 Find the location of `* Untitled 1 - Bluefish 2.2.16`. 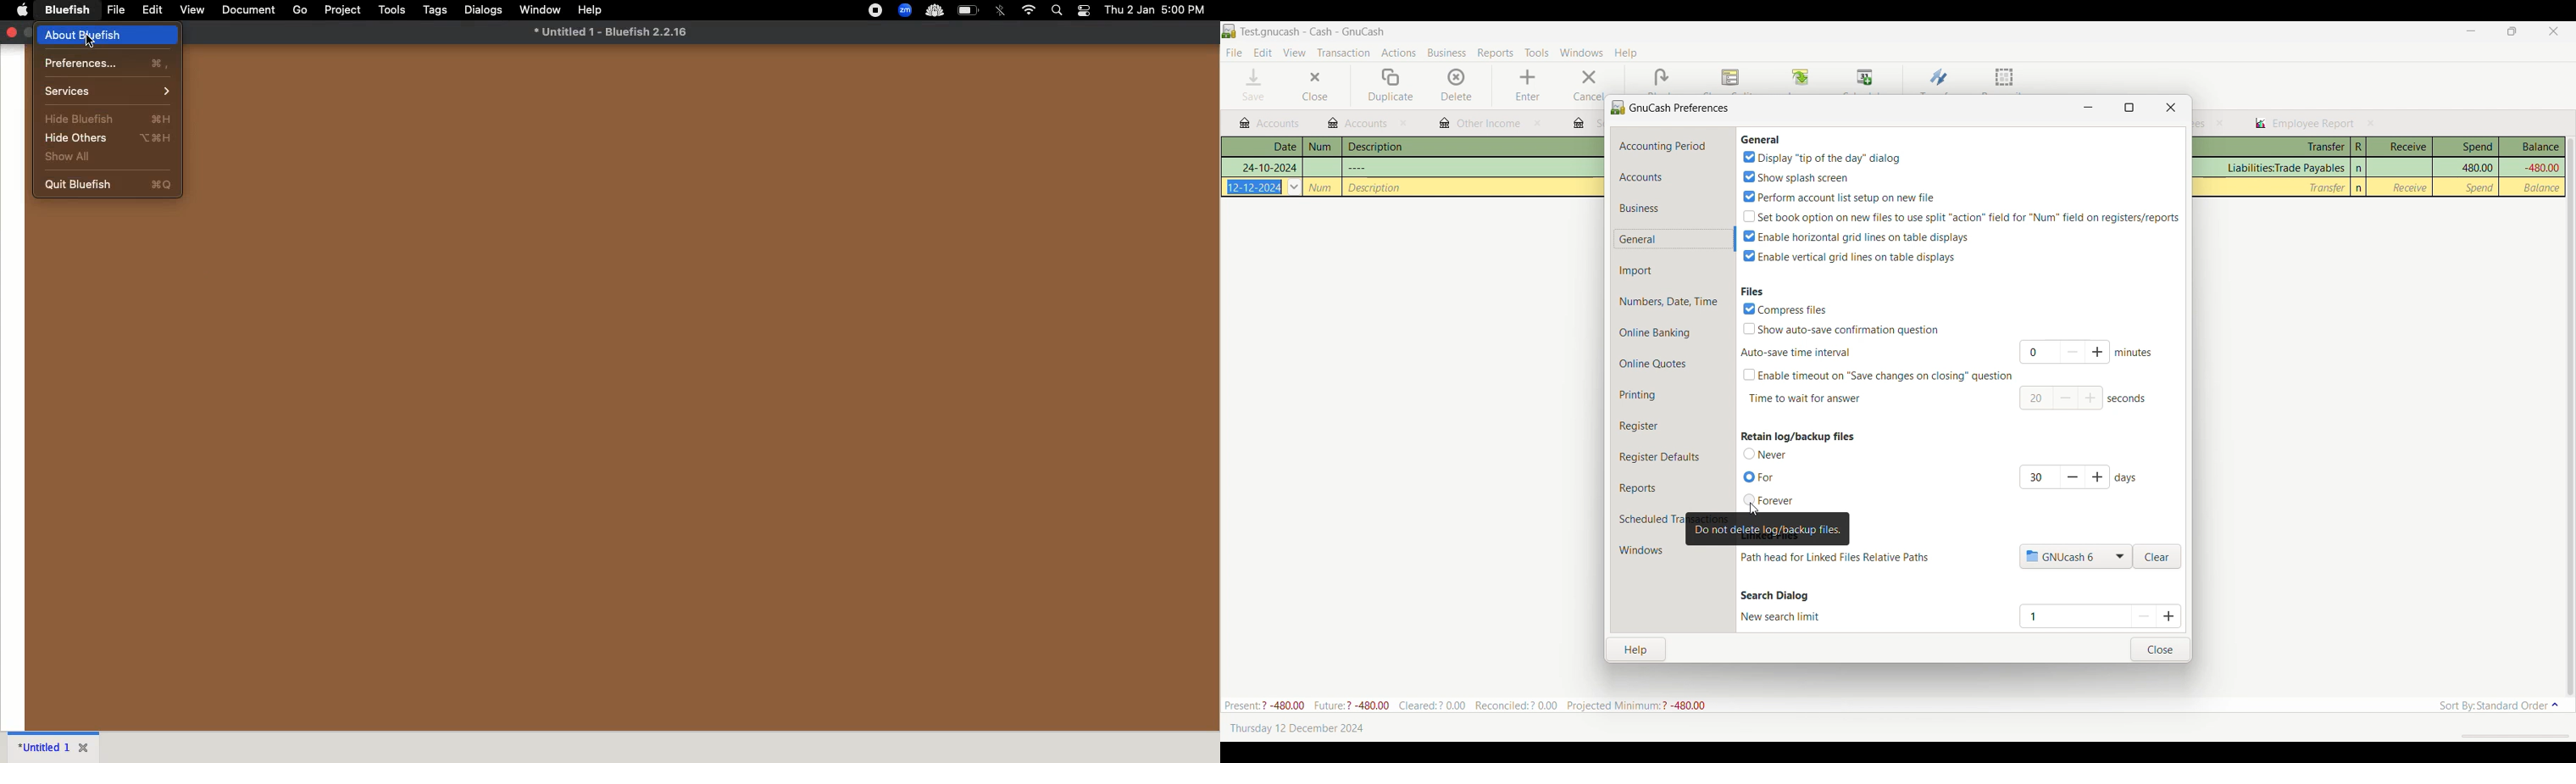

* Untitled 1 - Bluefish 2.2.16 is located at coordinates (608, 33).